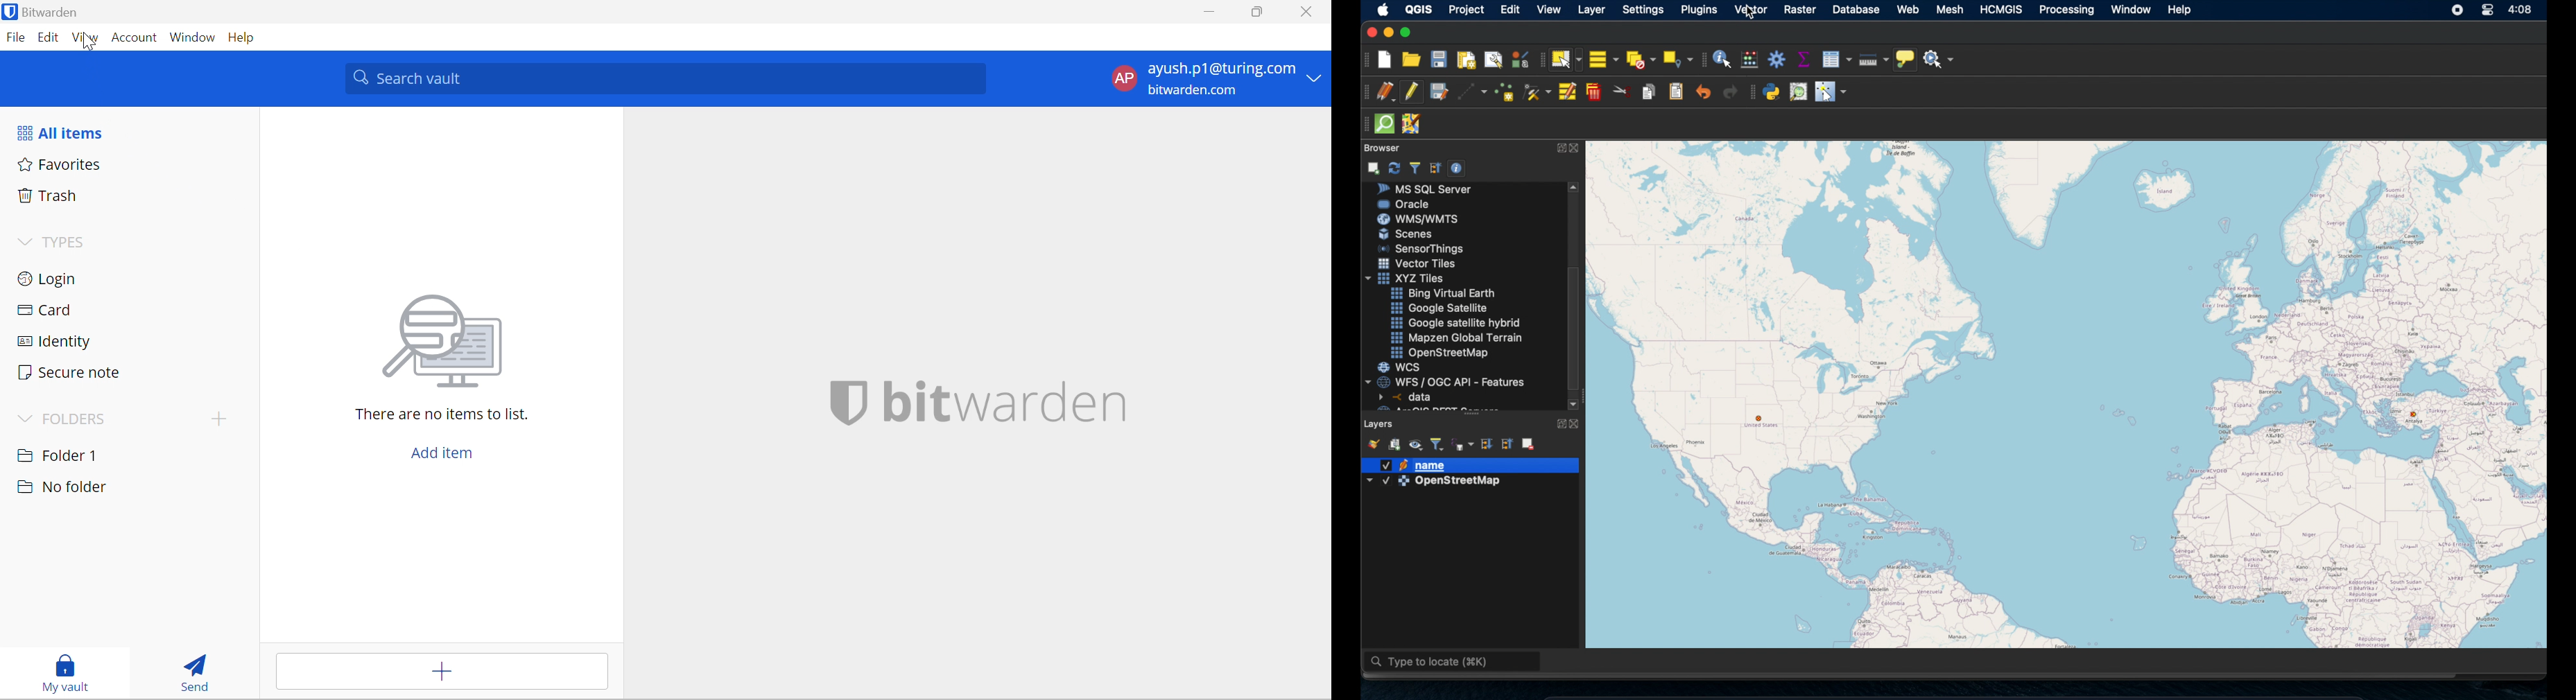  Describe the element at coordinates (1438, 309) in the screenshot. I see `google satellite` at that location.